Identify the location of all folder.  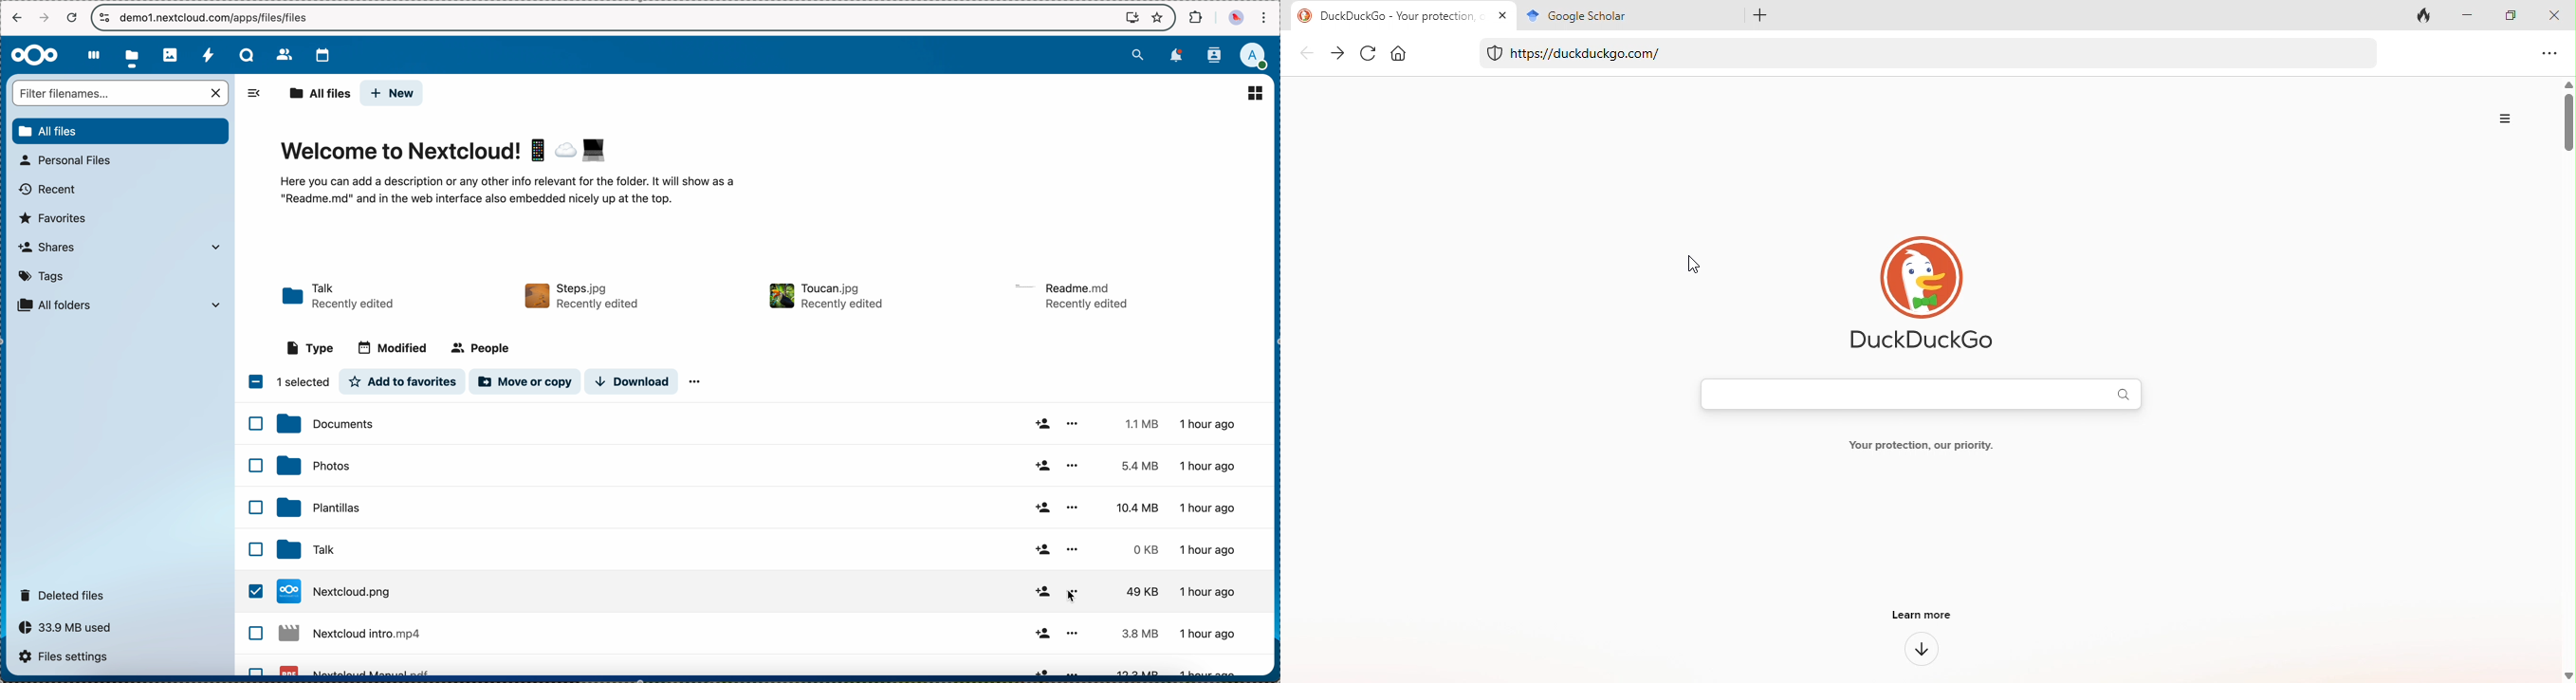
(124, 305).